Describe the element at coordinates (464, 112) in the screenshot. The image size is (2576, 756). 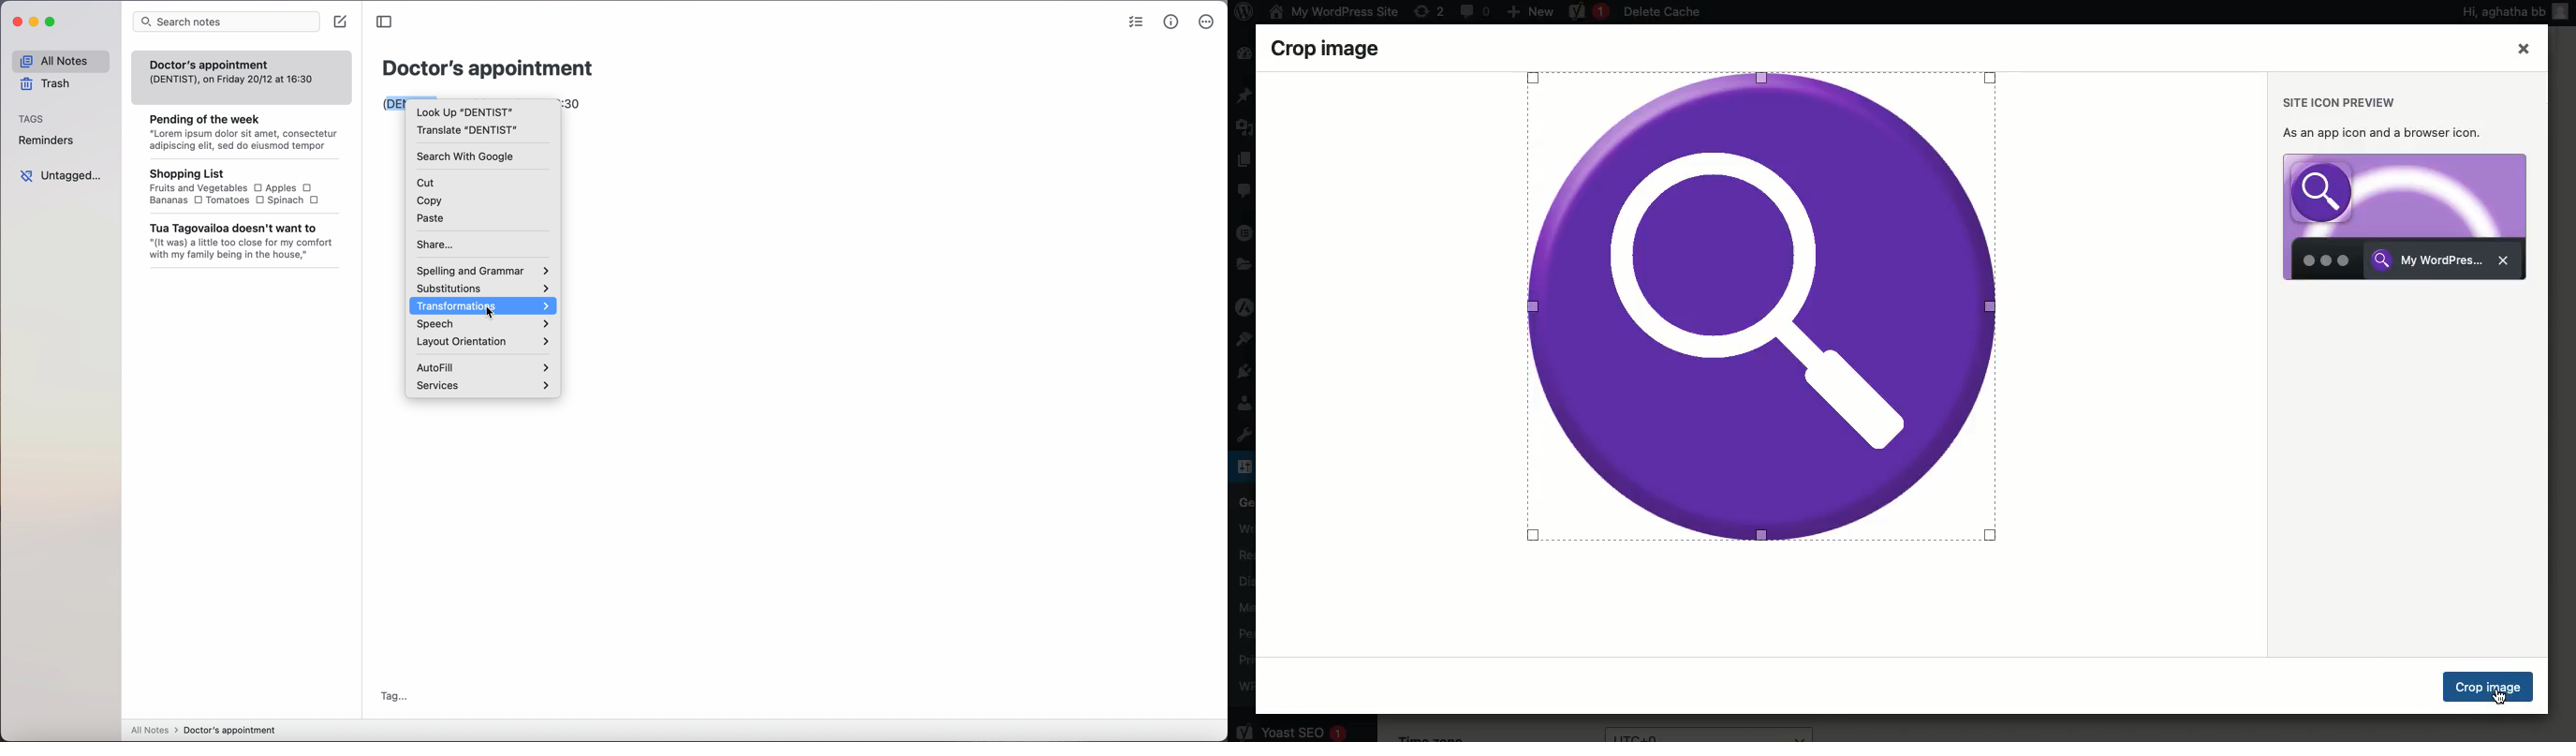
I see `look up dentist` at that location.